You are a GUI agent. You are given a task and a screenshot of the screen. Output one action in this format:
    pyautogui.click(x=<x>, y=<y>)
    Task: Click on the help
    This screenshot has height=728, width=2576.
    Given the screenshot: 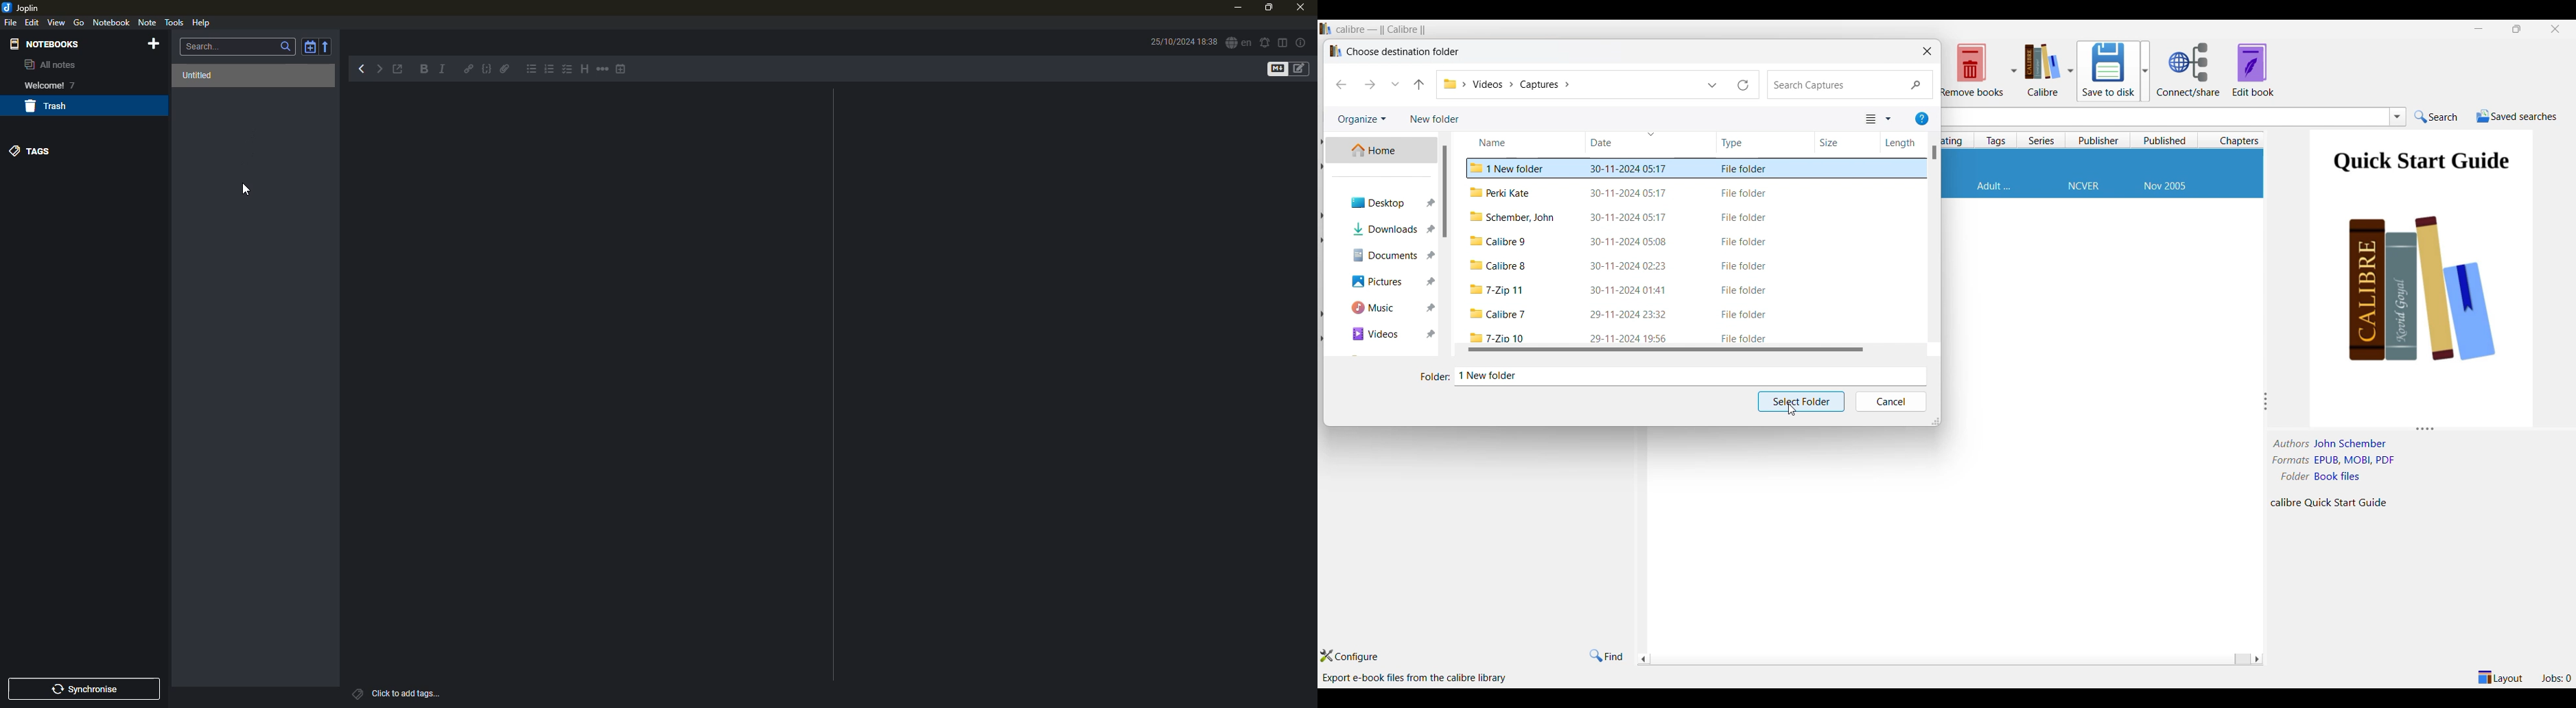 What is the action you would take?
    pyautogui.click(x=201, y=22)
    